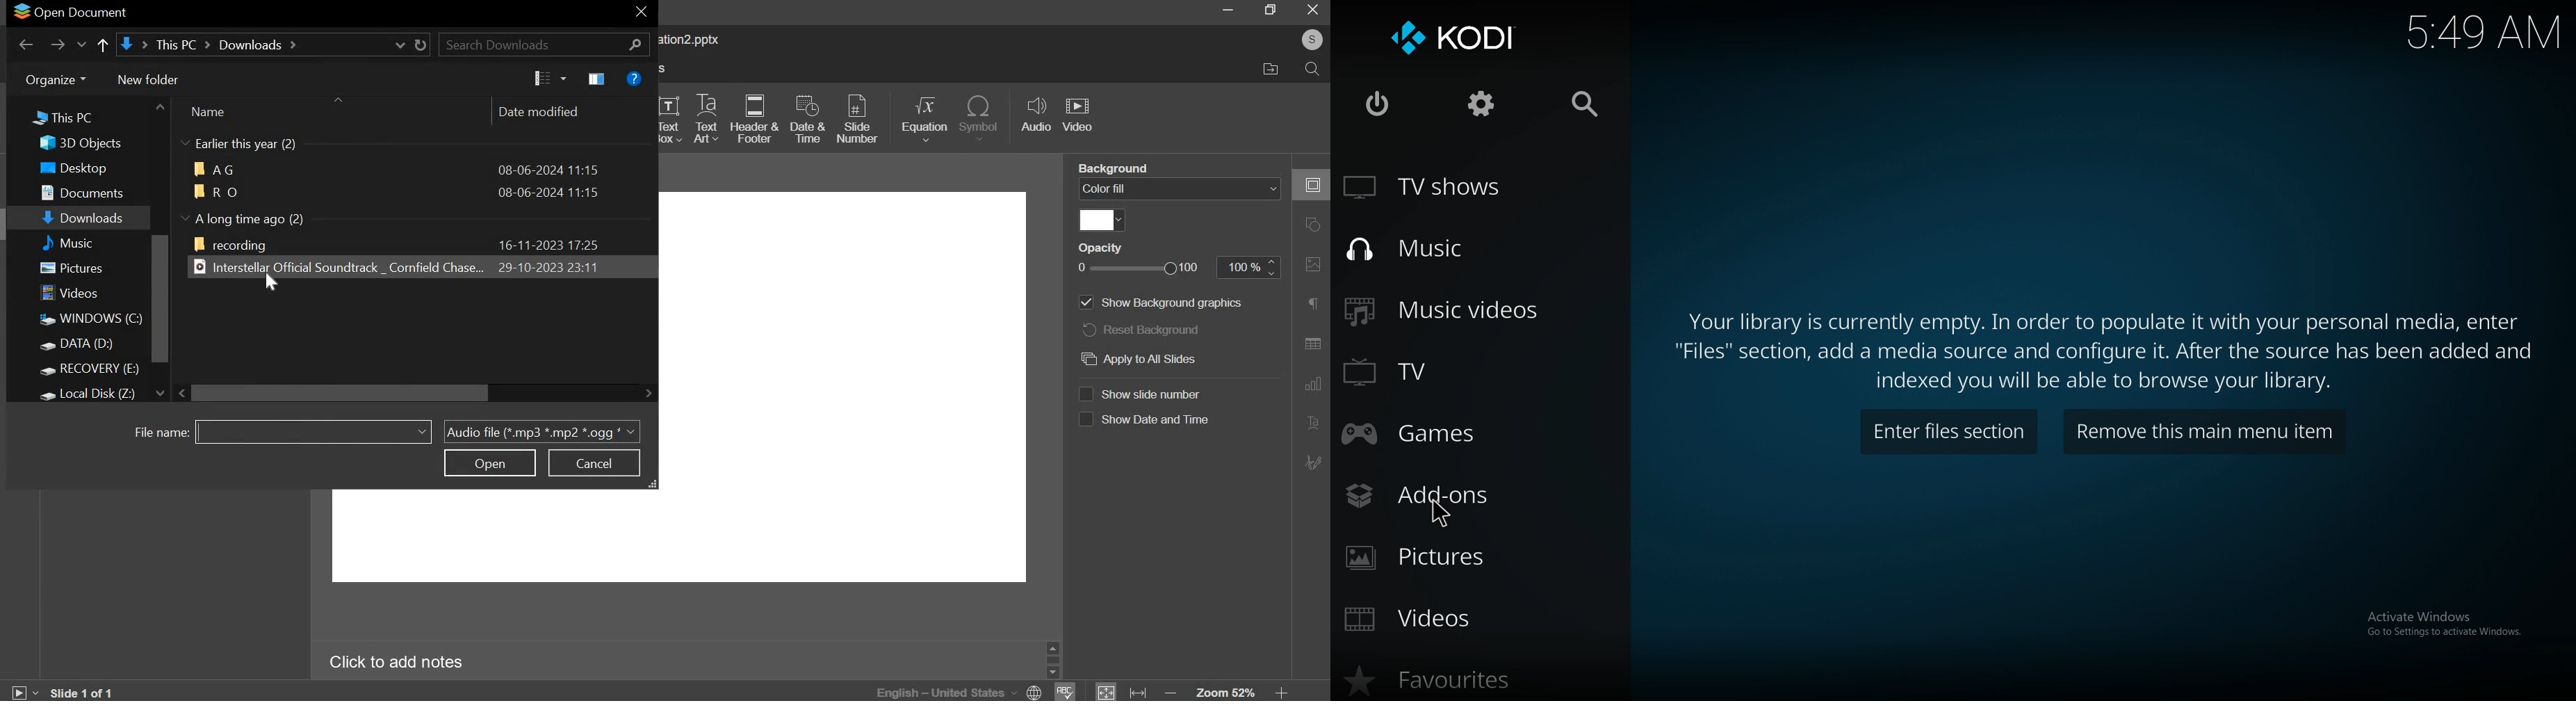  Describe the element at coordinates (56, 79) in the screenshot. I see `organize` at that location.